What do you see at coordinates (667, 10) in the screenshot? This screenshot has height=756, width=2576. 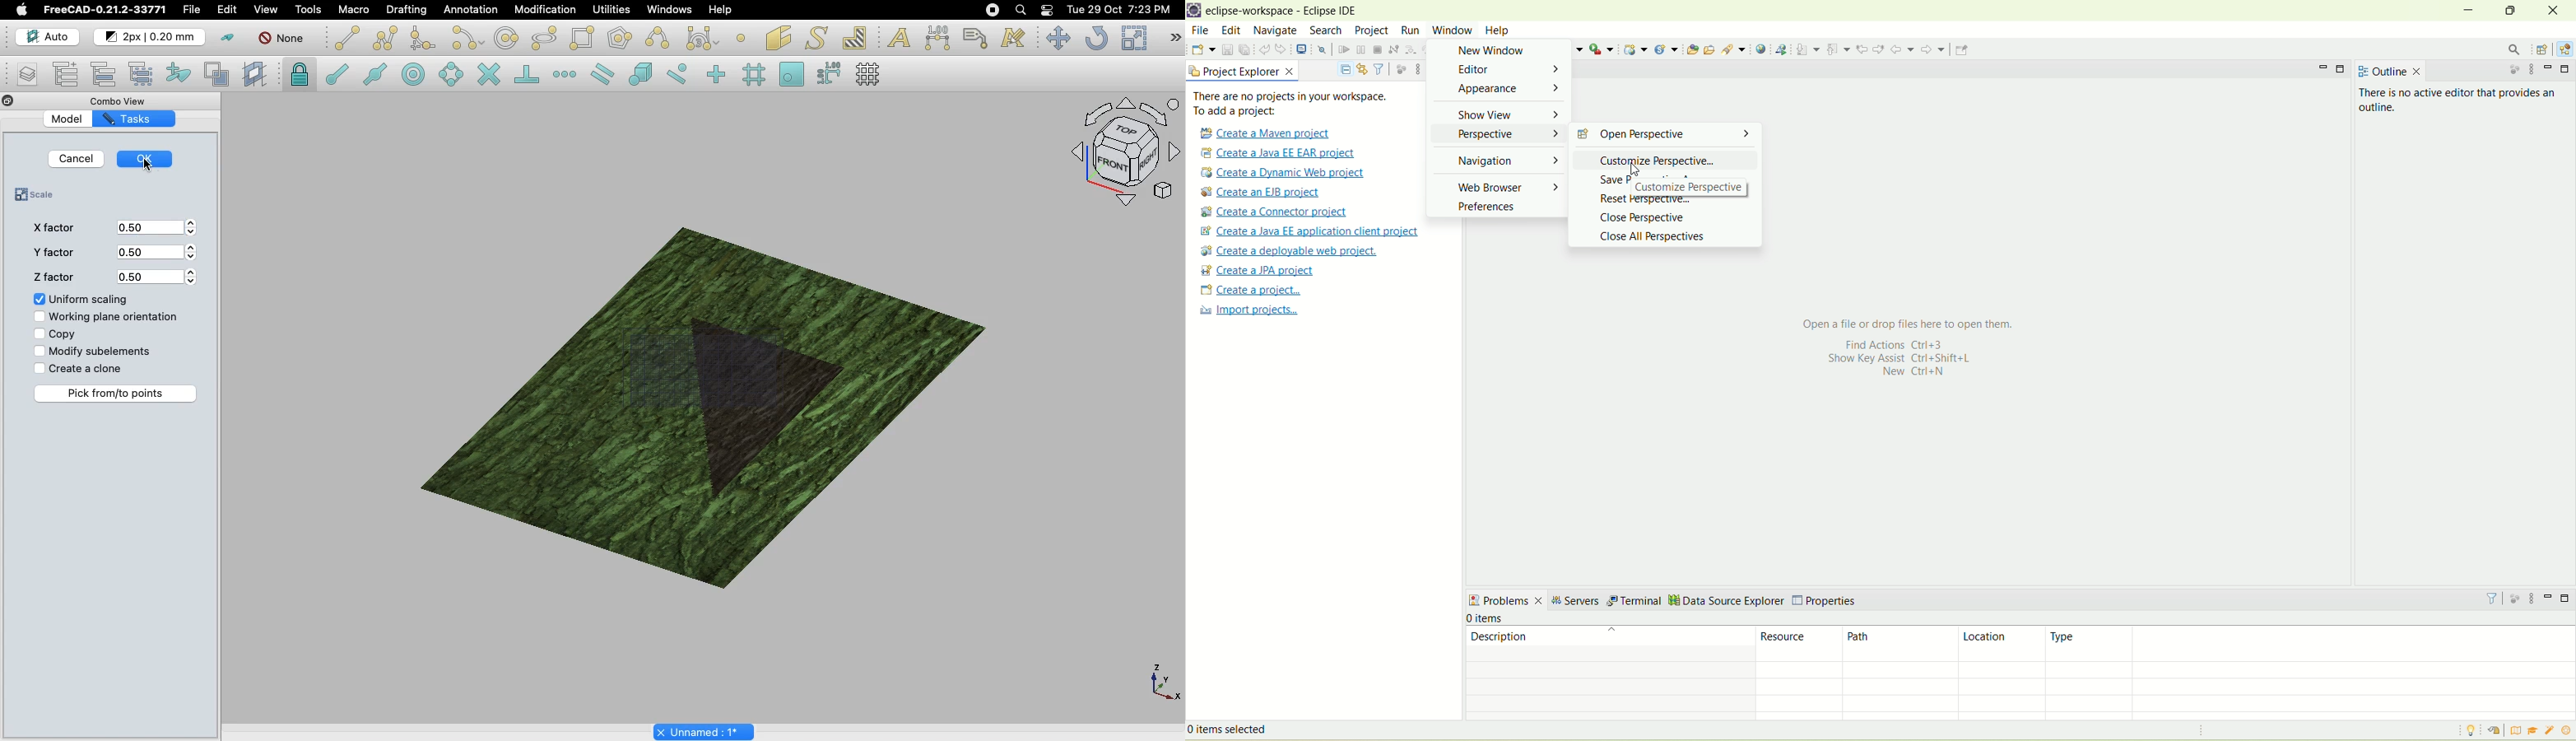 I see `Windows` at bounding box center [667, 10].